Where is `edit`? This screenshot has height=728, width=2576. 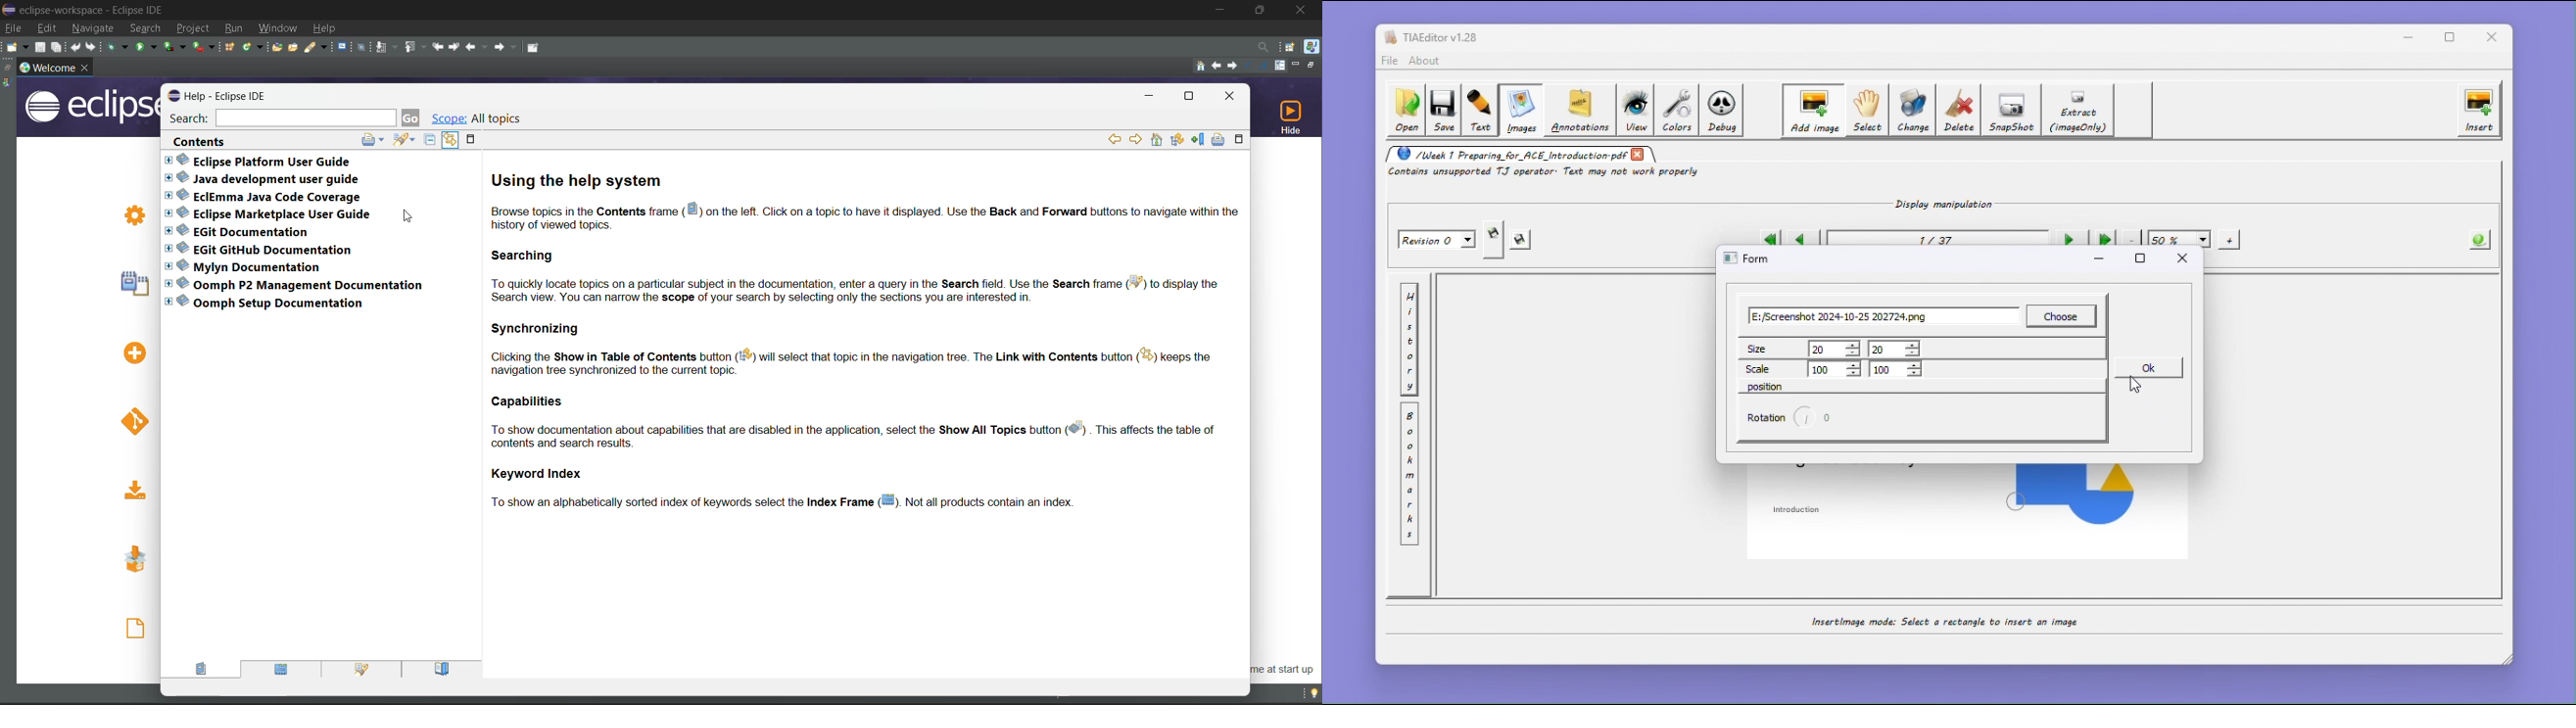
edit is located at coordinates (50, 29).